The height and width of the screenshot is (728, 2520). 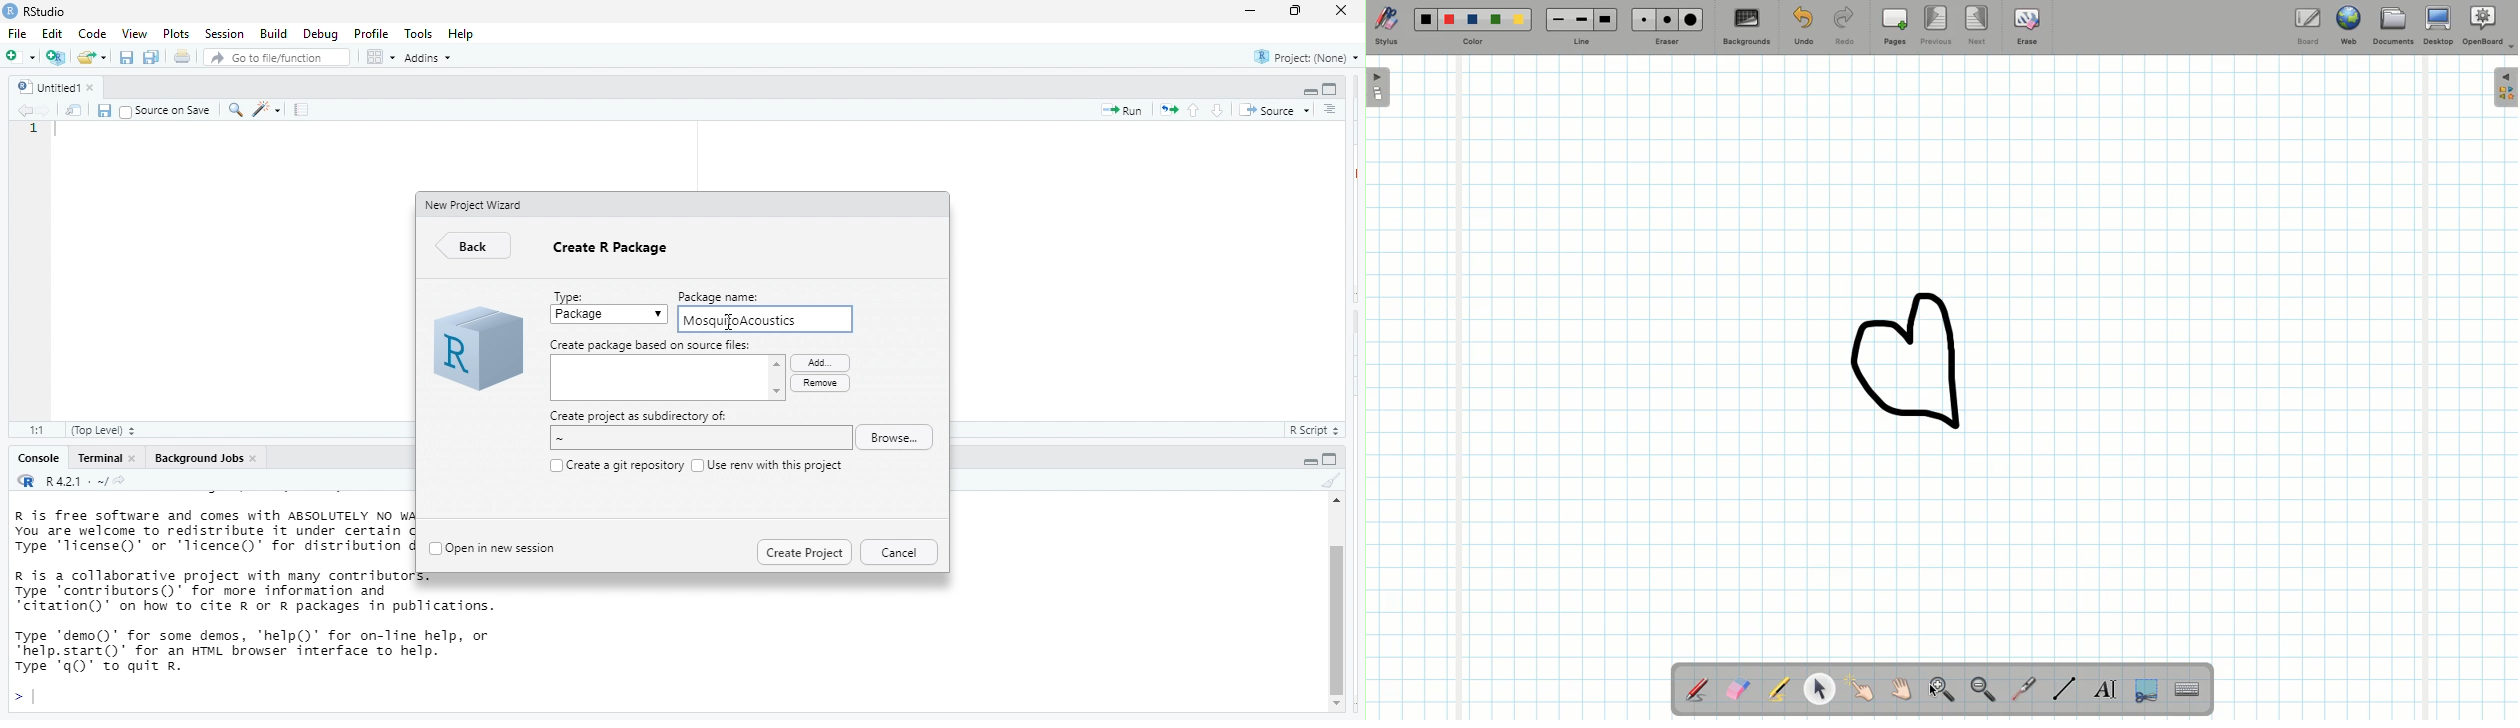 I want to click on option, so click(x=379, y=57).